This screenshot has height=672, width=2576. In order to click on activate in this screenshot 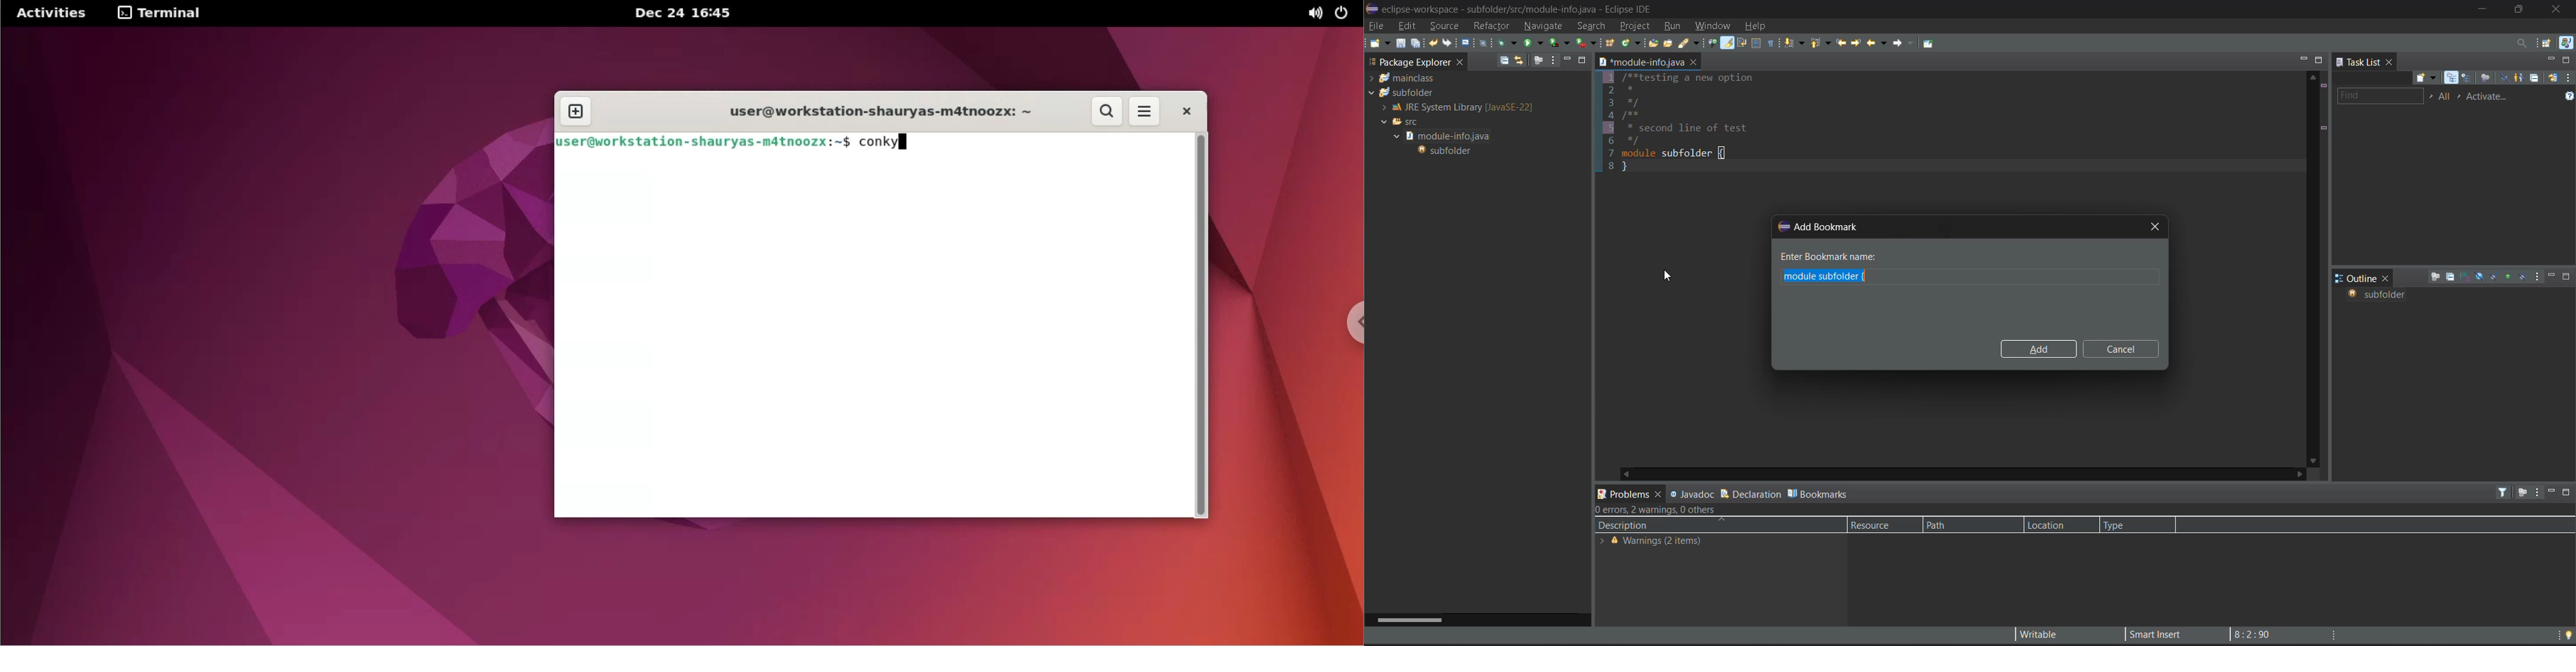, I will do `click(2492, 96)`.